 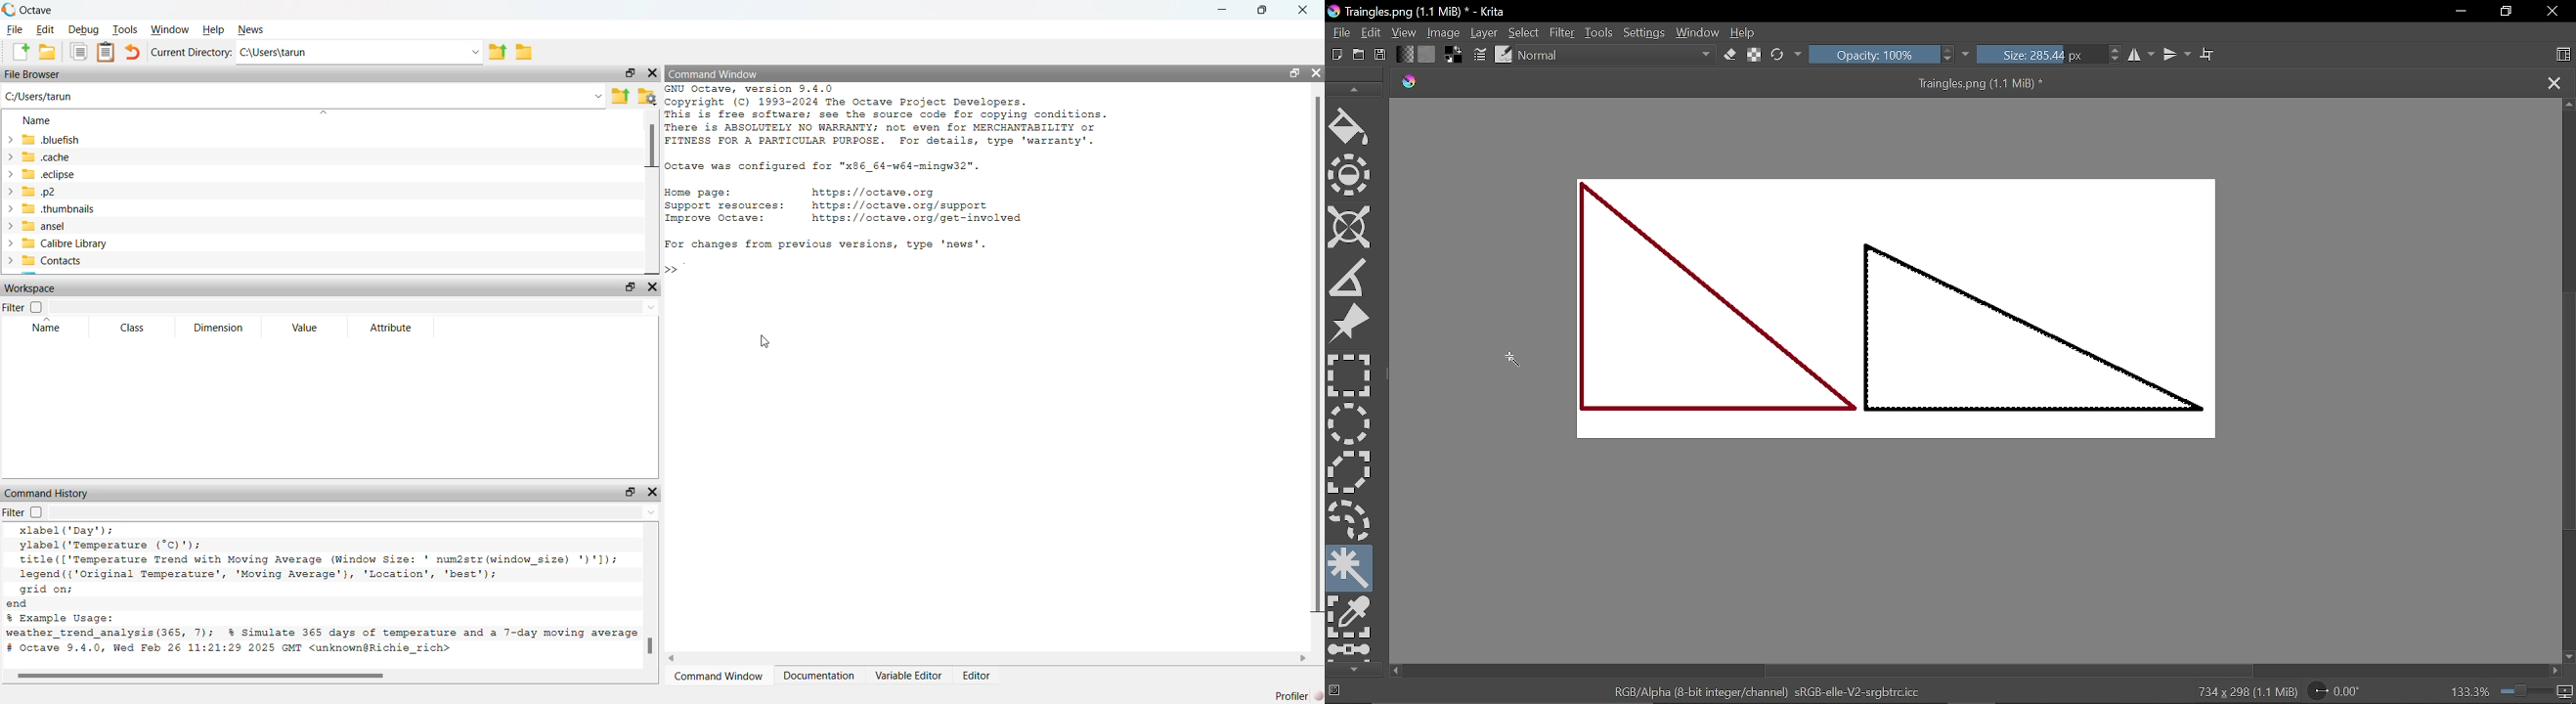 I want to click on Move down, so click(x=2568, y=658).